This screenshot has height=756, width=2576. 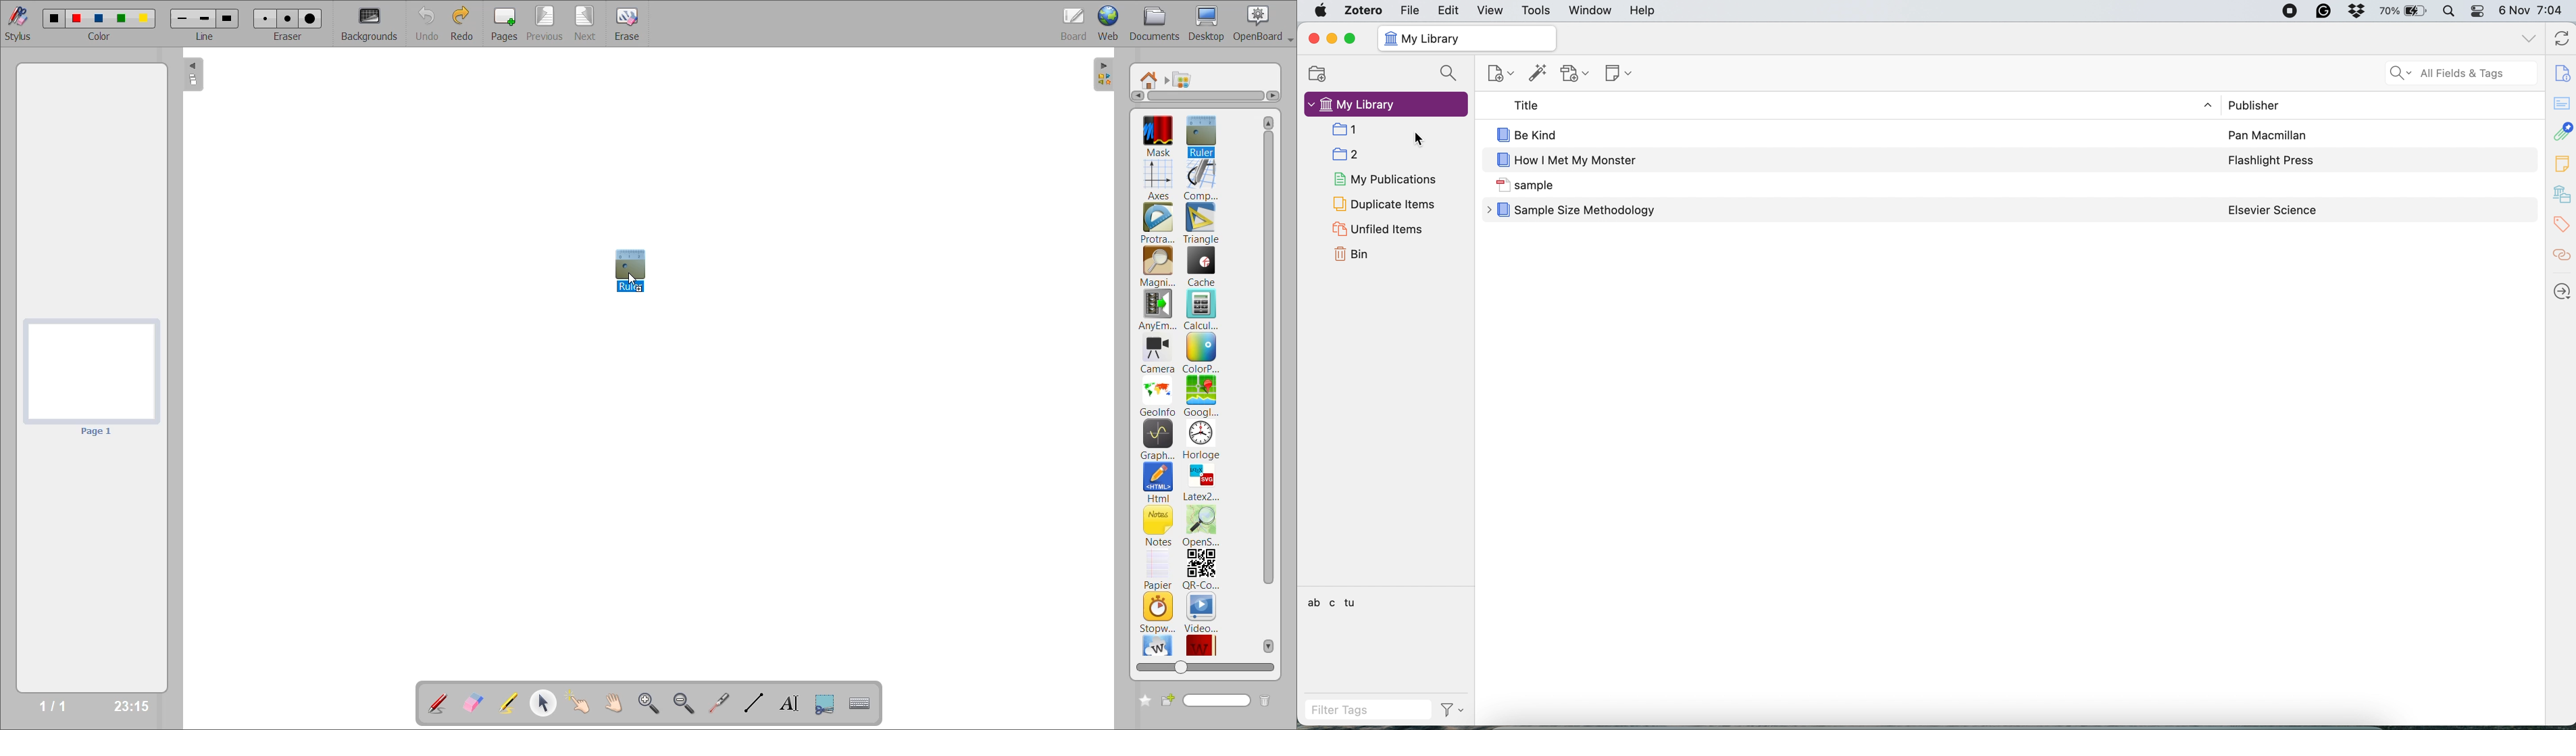 I want to click on horizontal scroll bar, so click(x=1207, y=97).